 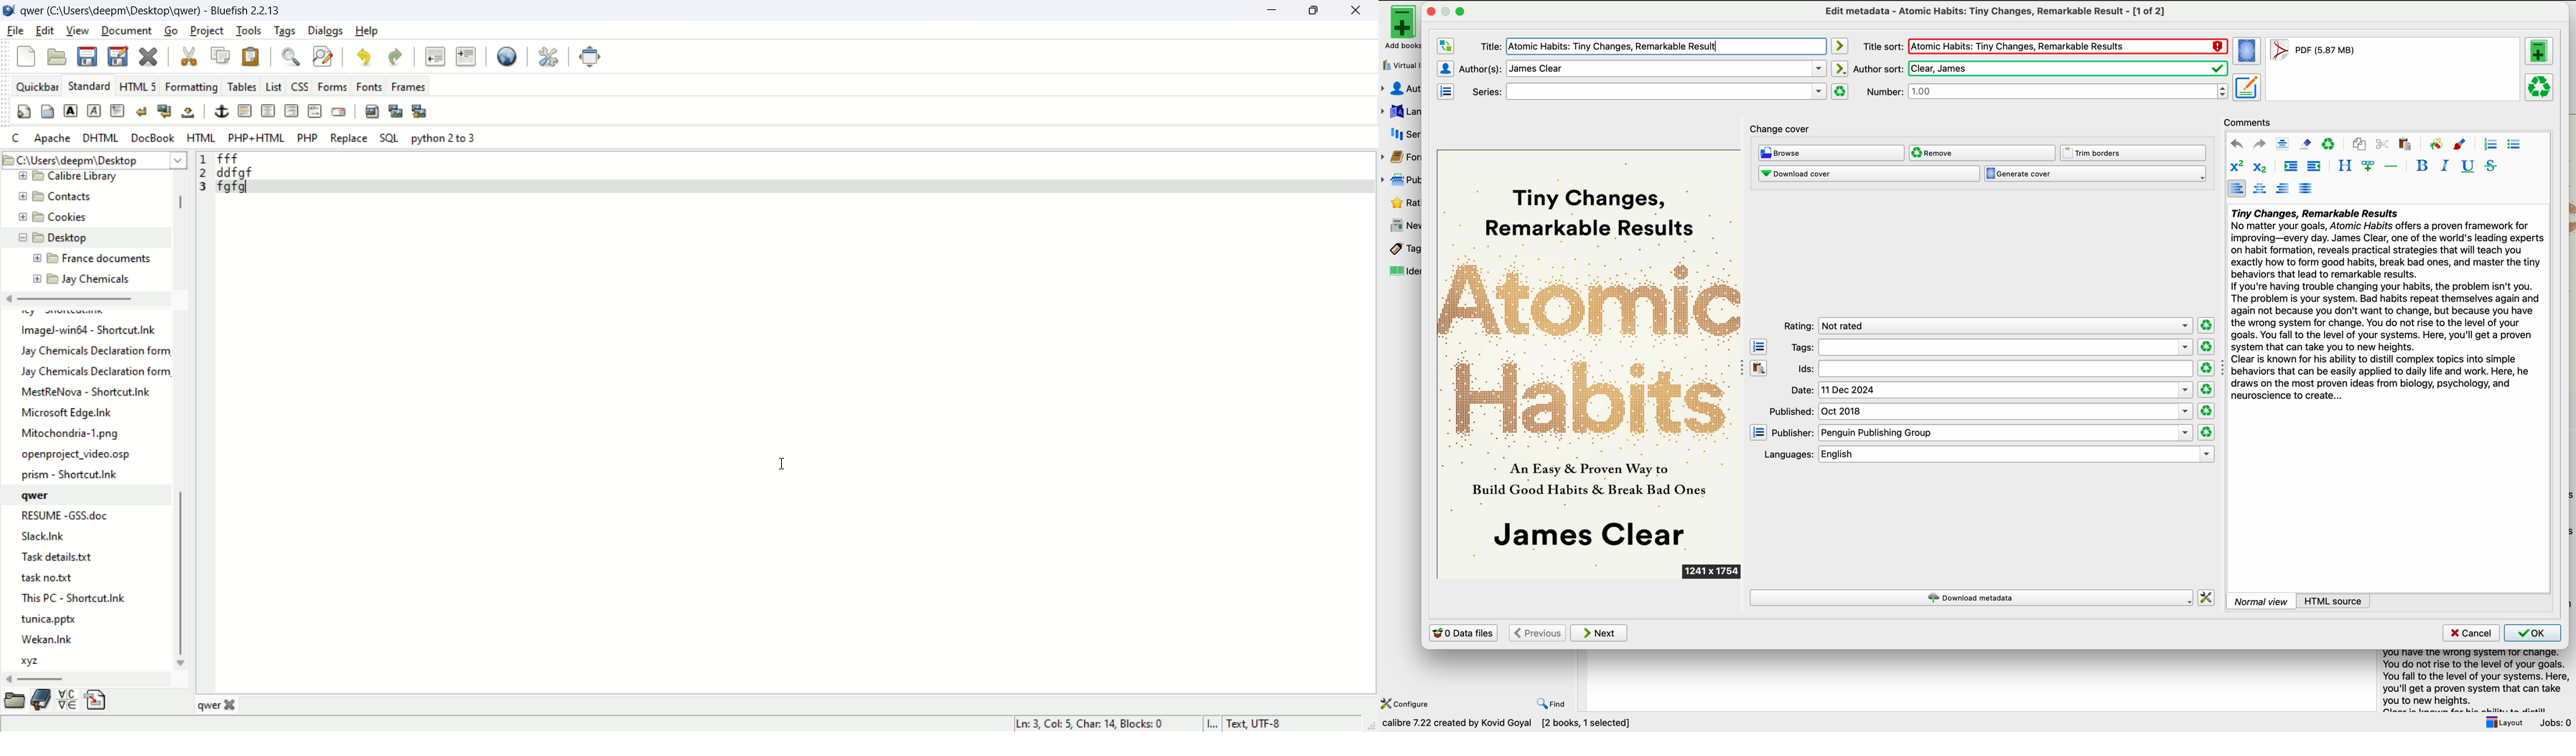 I want to click on jobs: 0, so click(x=2557, y=723).